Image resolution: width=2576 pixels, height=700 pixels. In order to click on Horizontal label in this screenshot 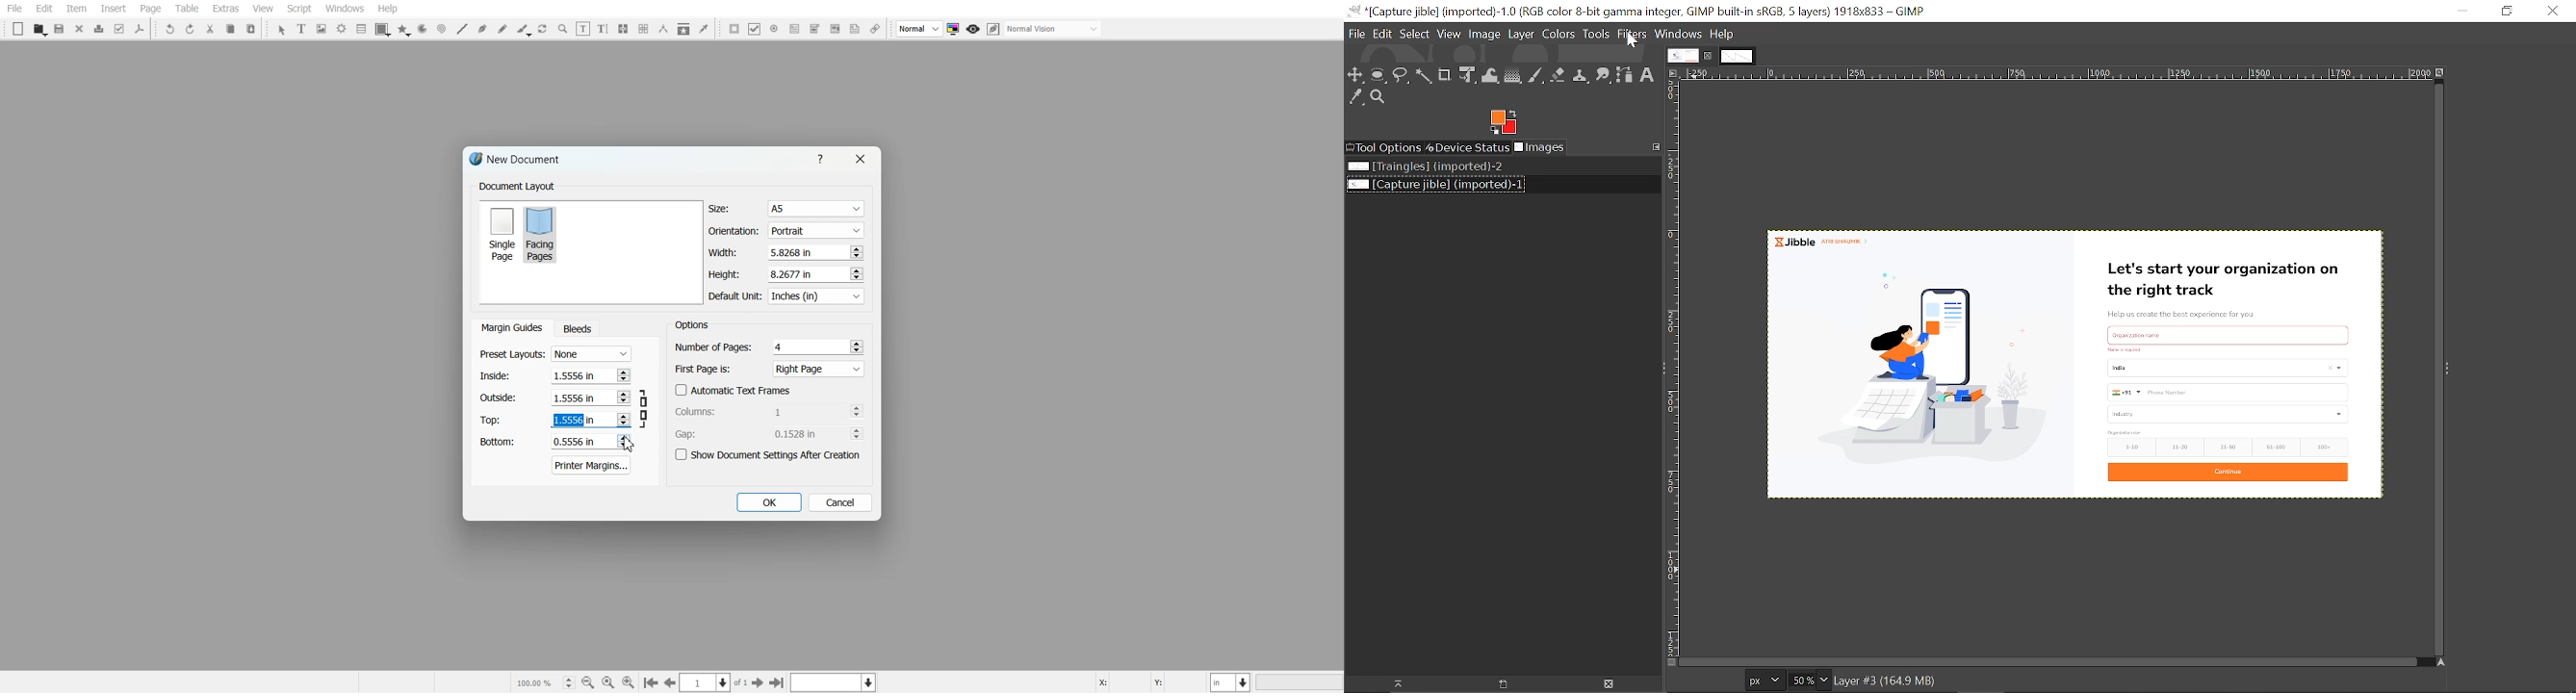, I will do `click(2058, 74)`.